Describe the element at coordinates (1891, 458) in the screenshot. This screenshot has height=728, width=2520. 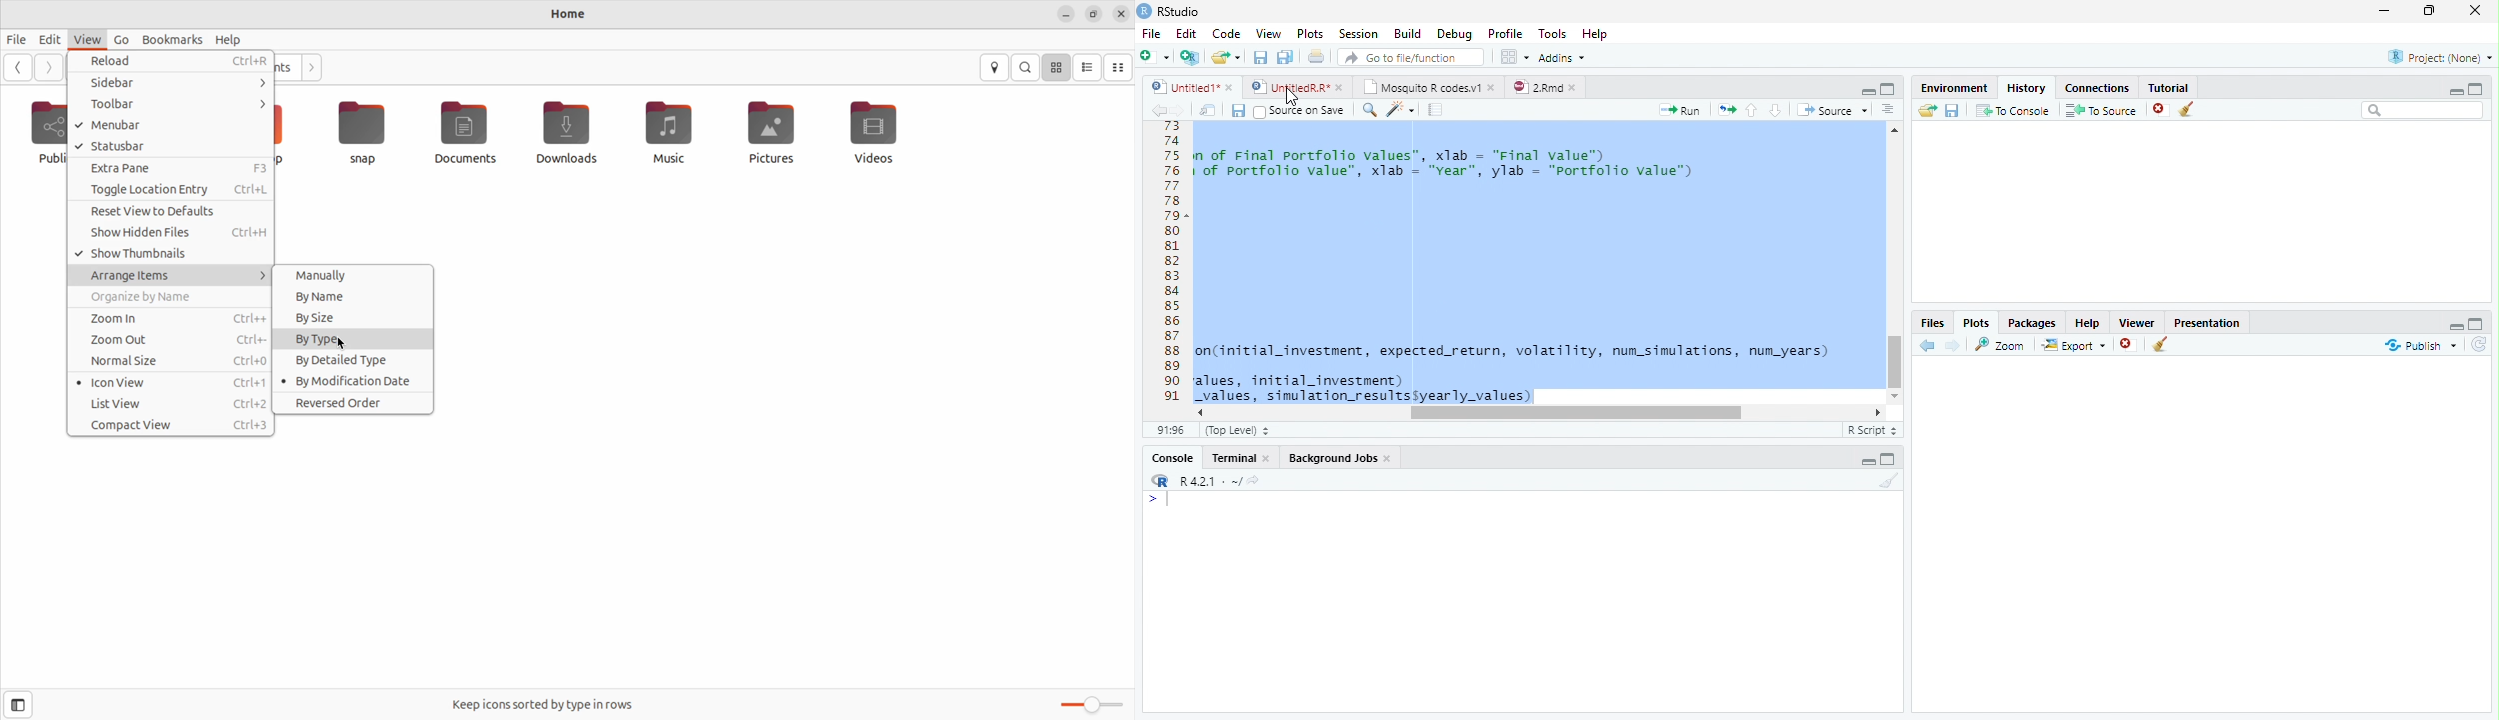
I see `Full Height` at that location.